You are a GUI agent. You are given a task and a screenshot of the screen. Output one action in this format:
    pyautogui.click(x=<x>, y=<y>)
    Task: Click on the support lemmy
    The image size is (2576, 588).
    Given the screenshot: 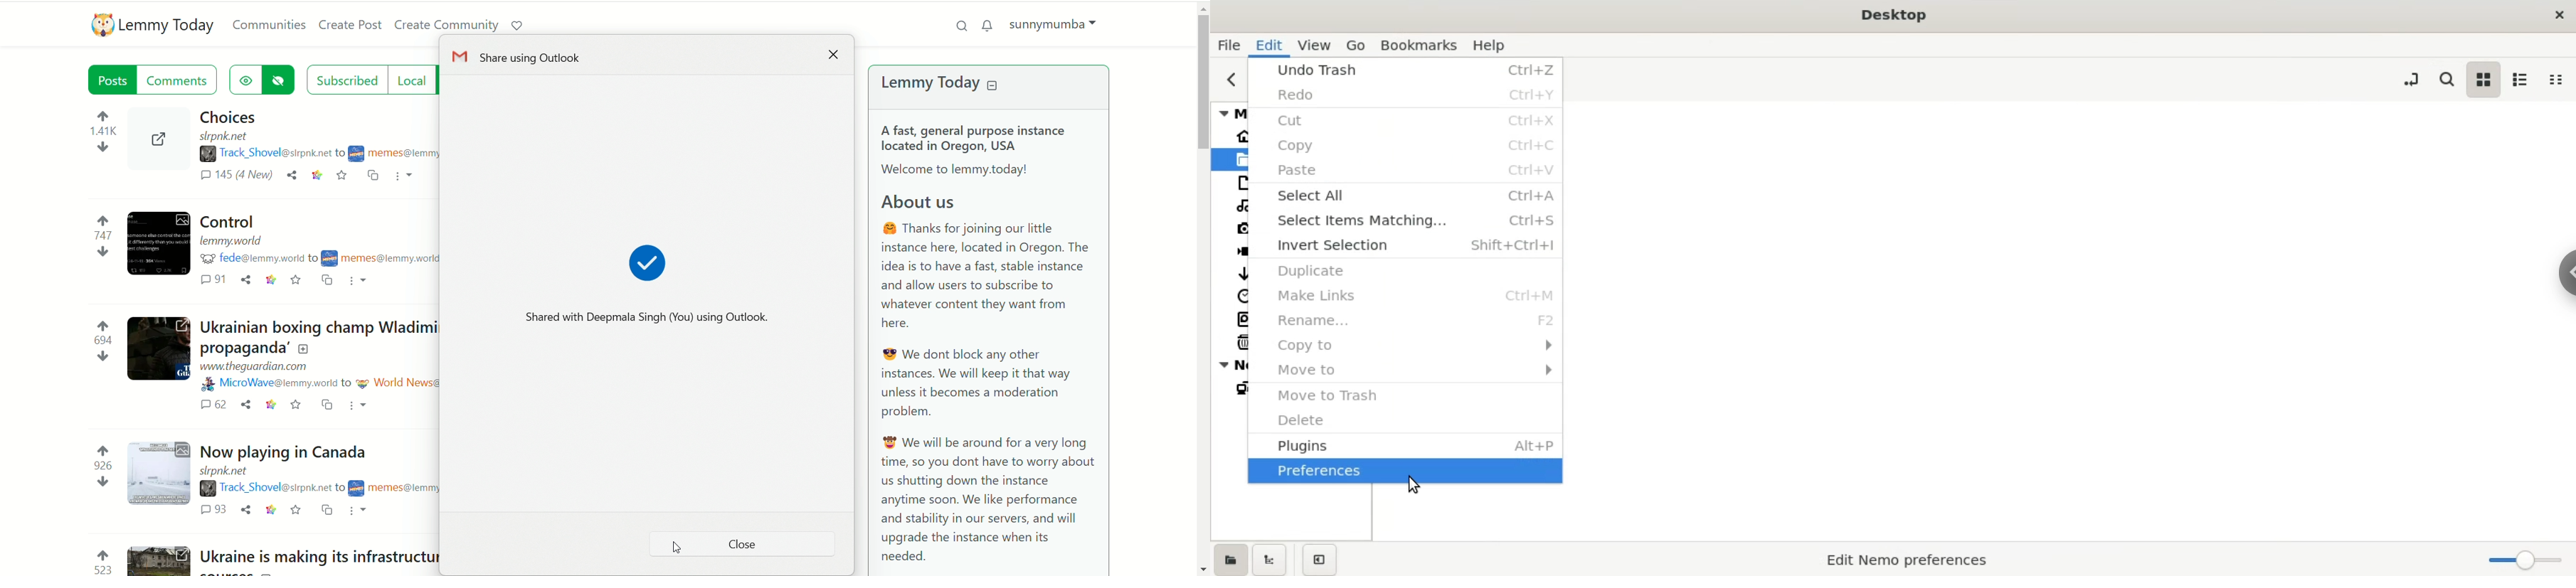 What is the action you would take?
    pyautogui.click(x=516, y=25)
    